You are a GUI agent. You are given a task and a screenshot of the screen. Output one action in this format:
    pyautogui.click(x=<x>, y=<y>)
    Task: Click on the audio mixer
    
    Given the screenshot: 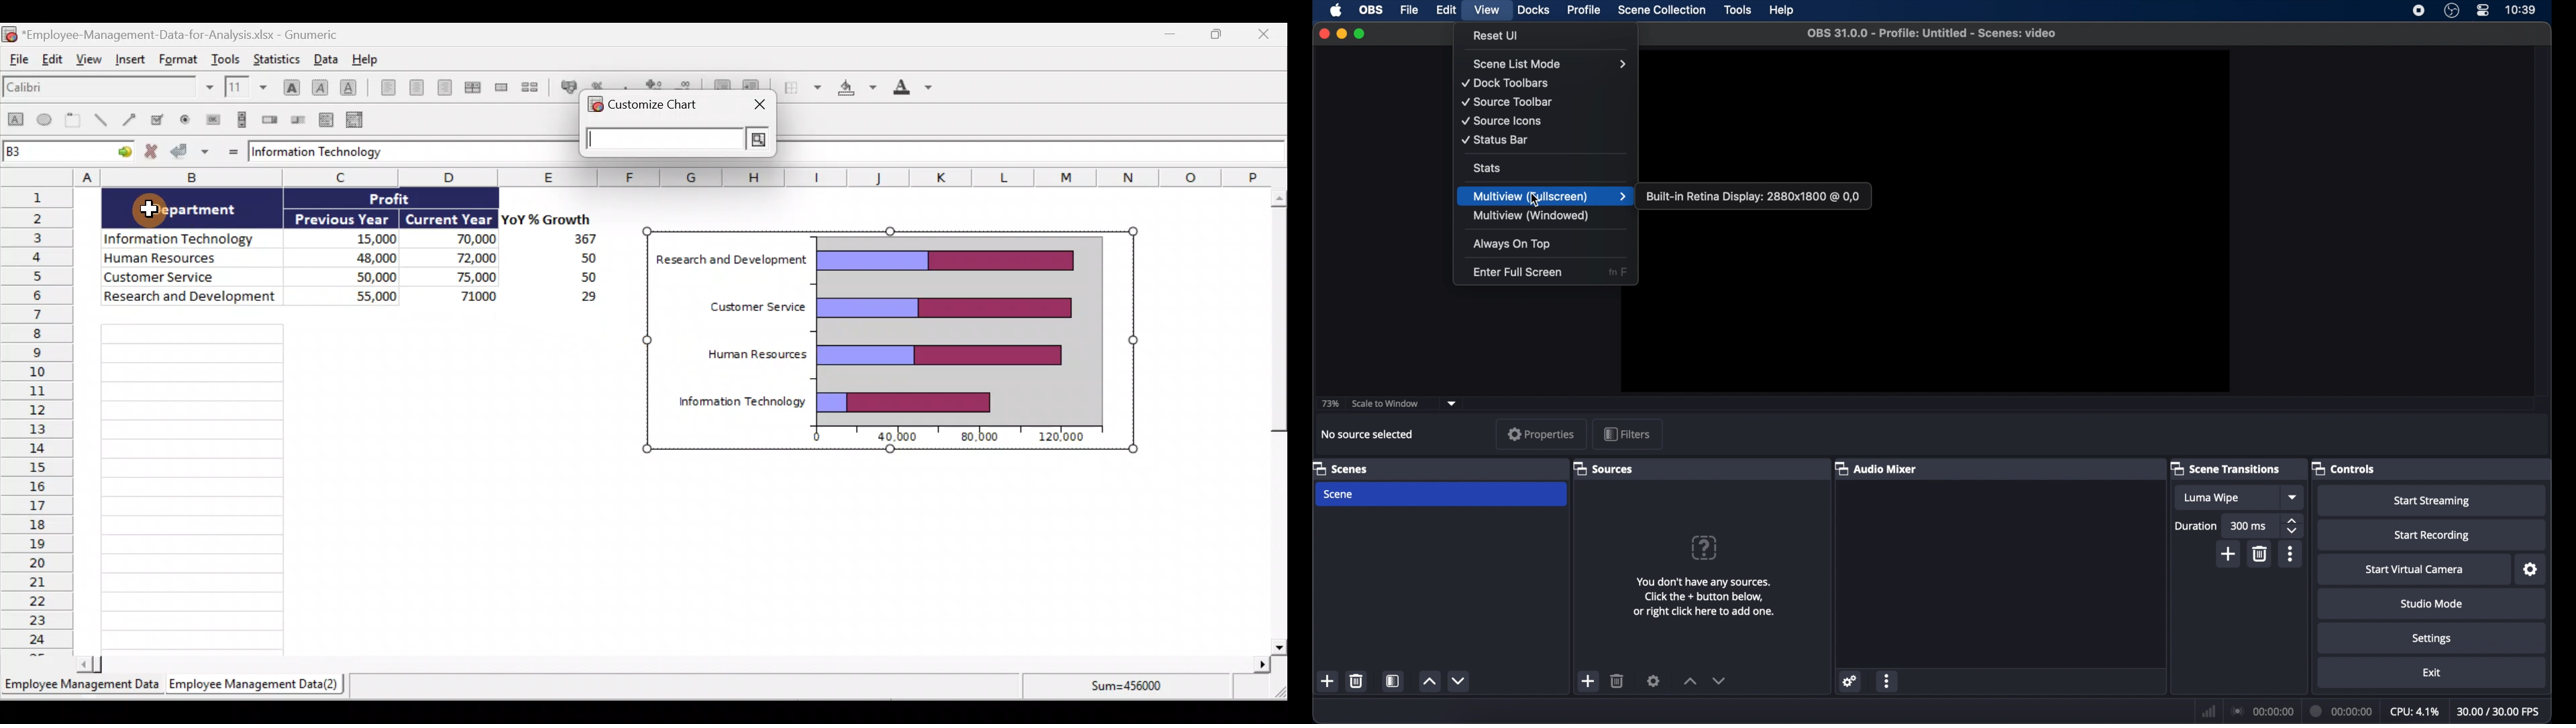 What is the action you would take?
    pyautogui.click(x=1878, y=468)
    